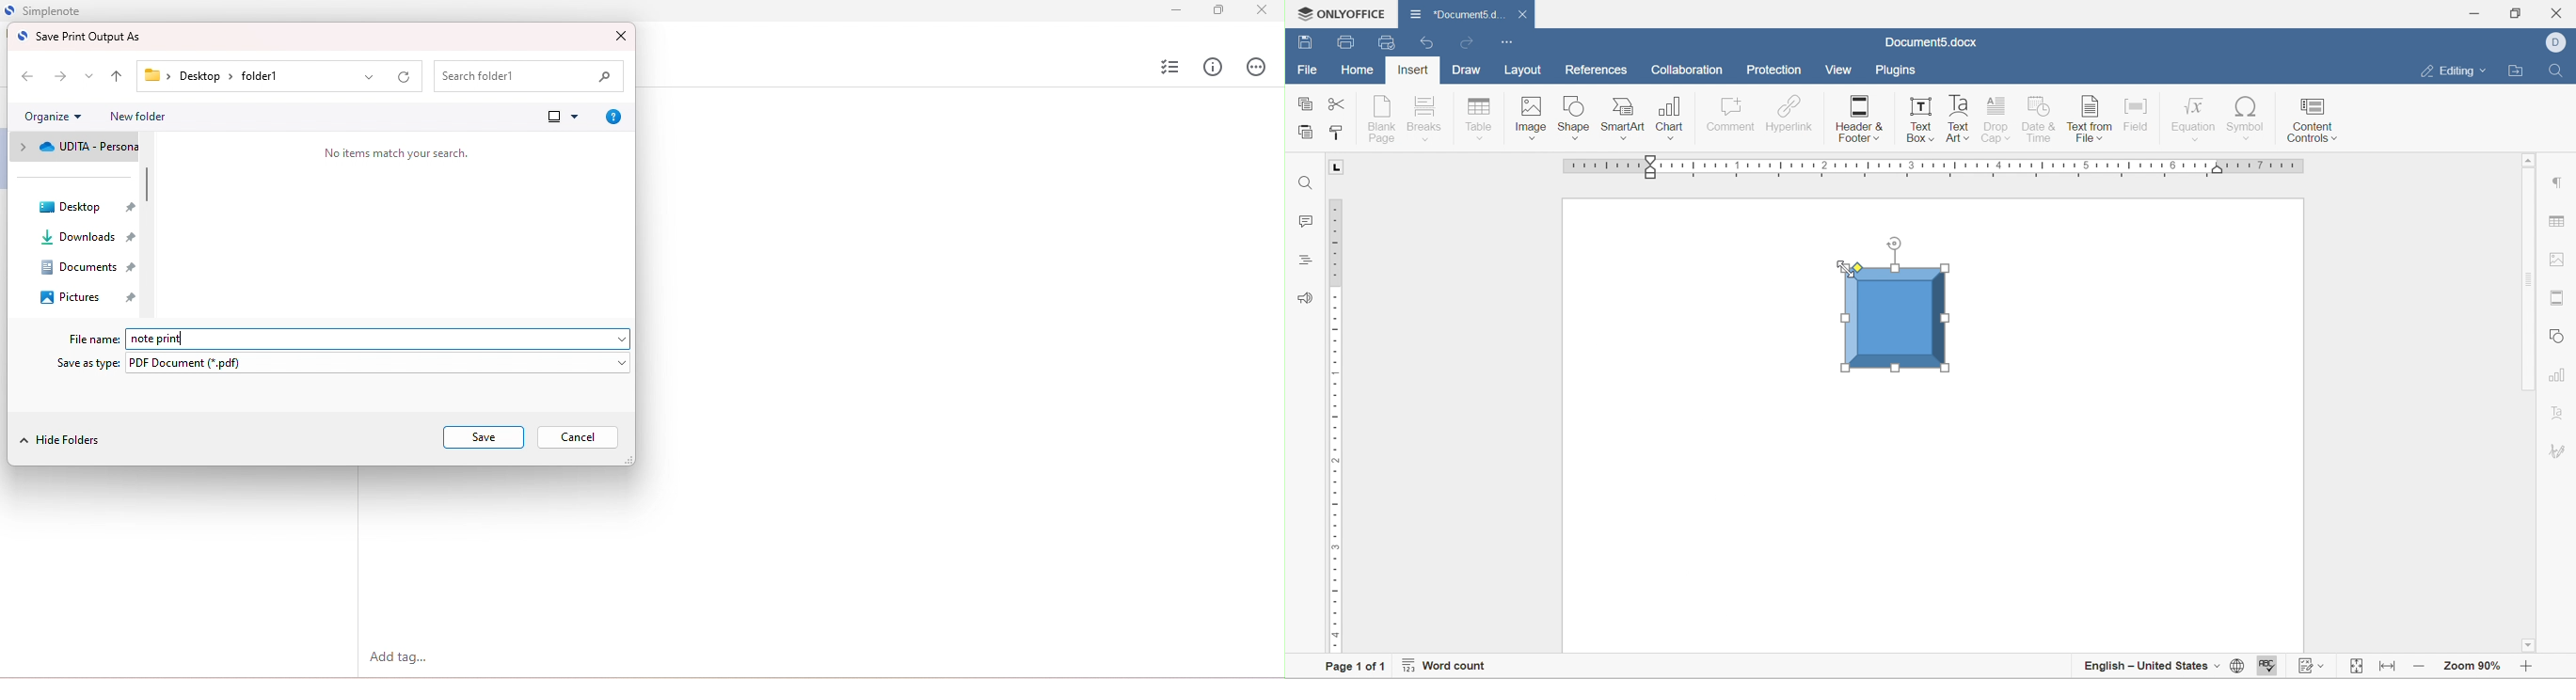 The width and height of the screenshot is (2576, 700). What do you see at coordinates (1352, 668) in the screenshot?
I see `page 1 of 1` at bounding box center [1352, 668].